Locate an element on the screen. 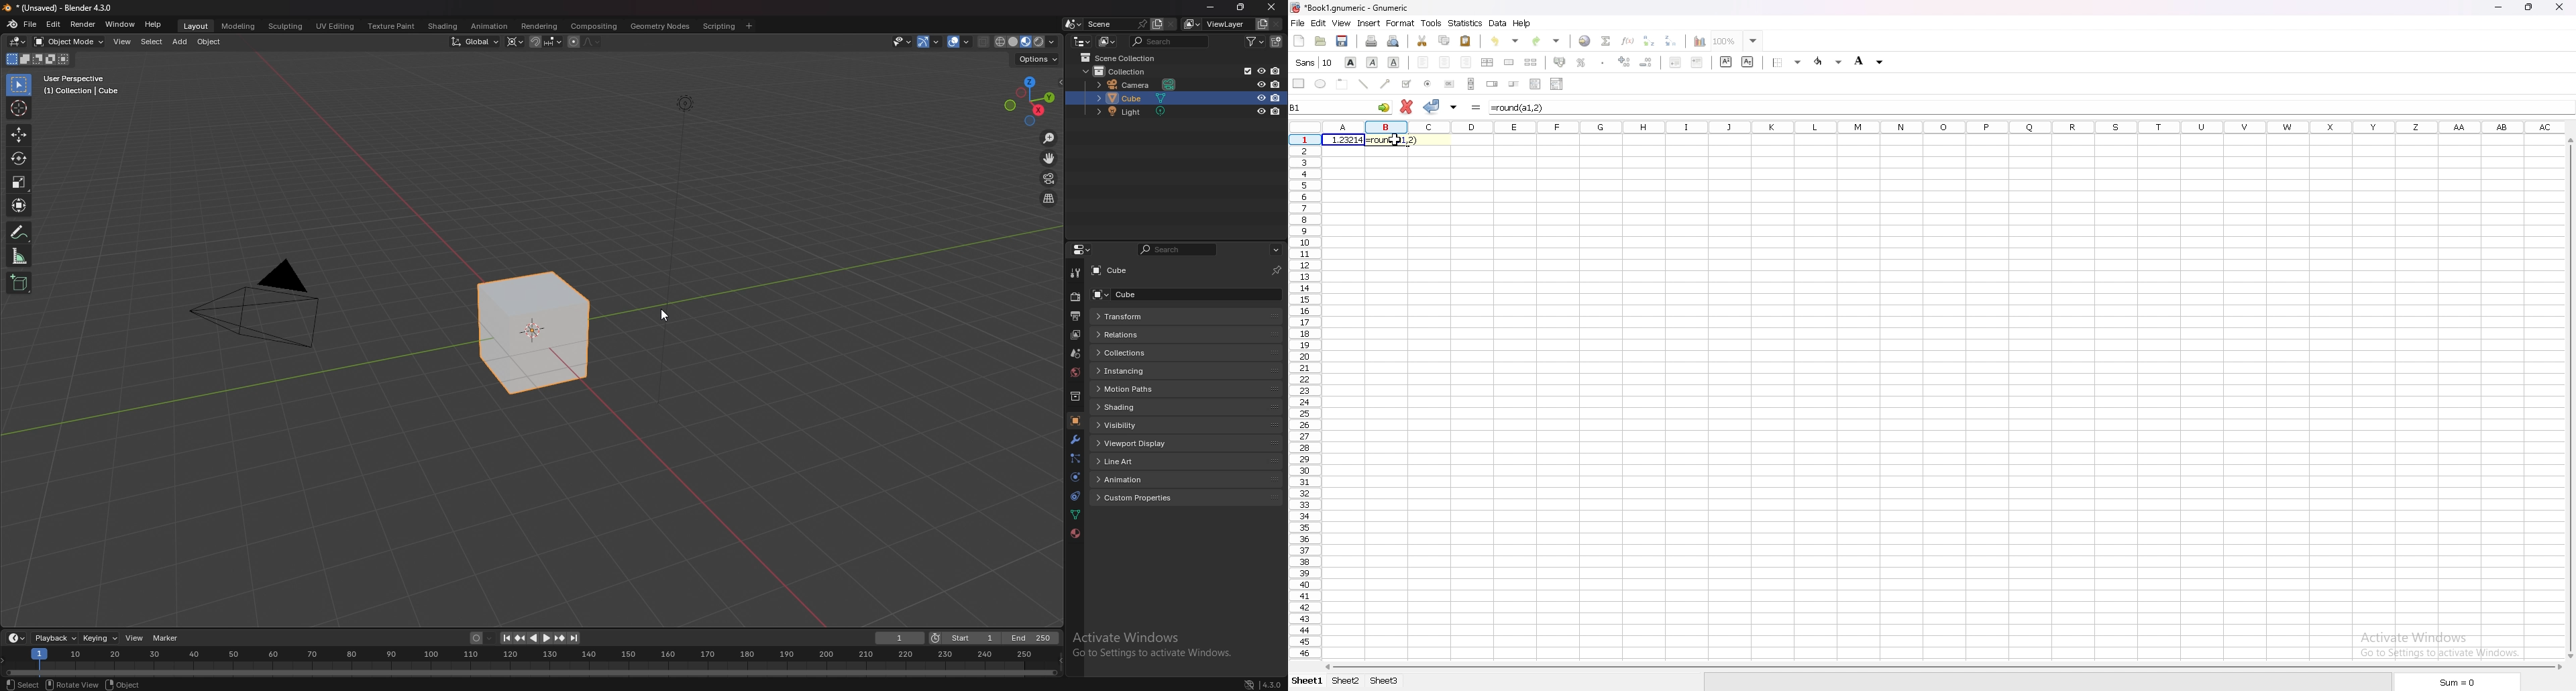  preset viewpoint is located at coordinates (1029, 101).